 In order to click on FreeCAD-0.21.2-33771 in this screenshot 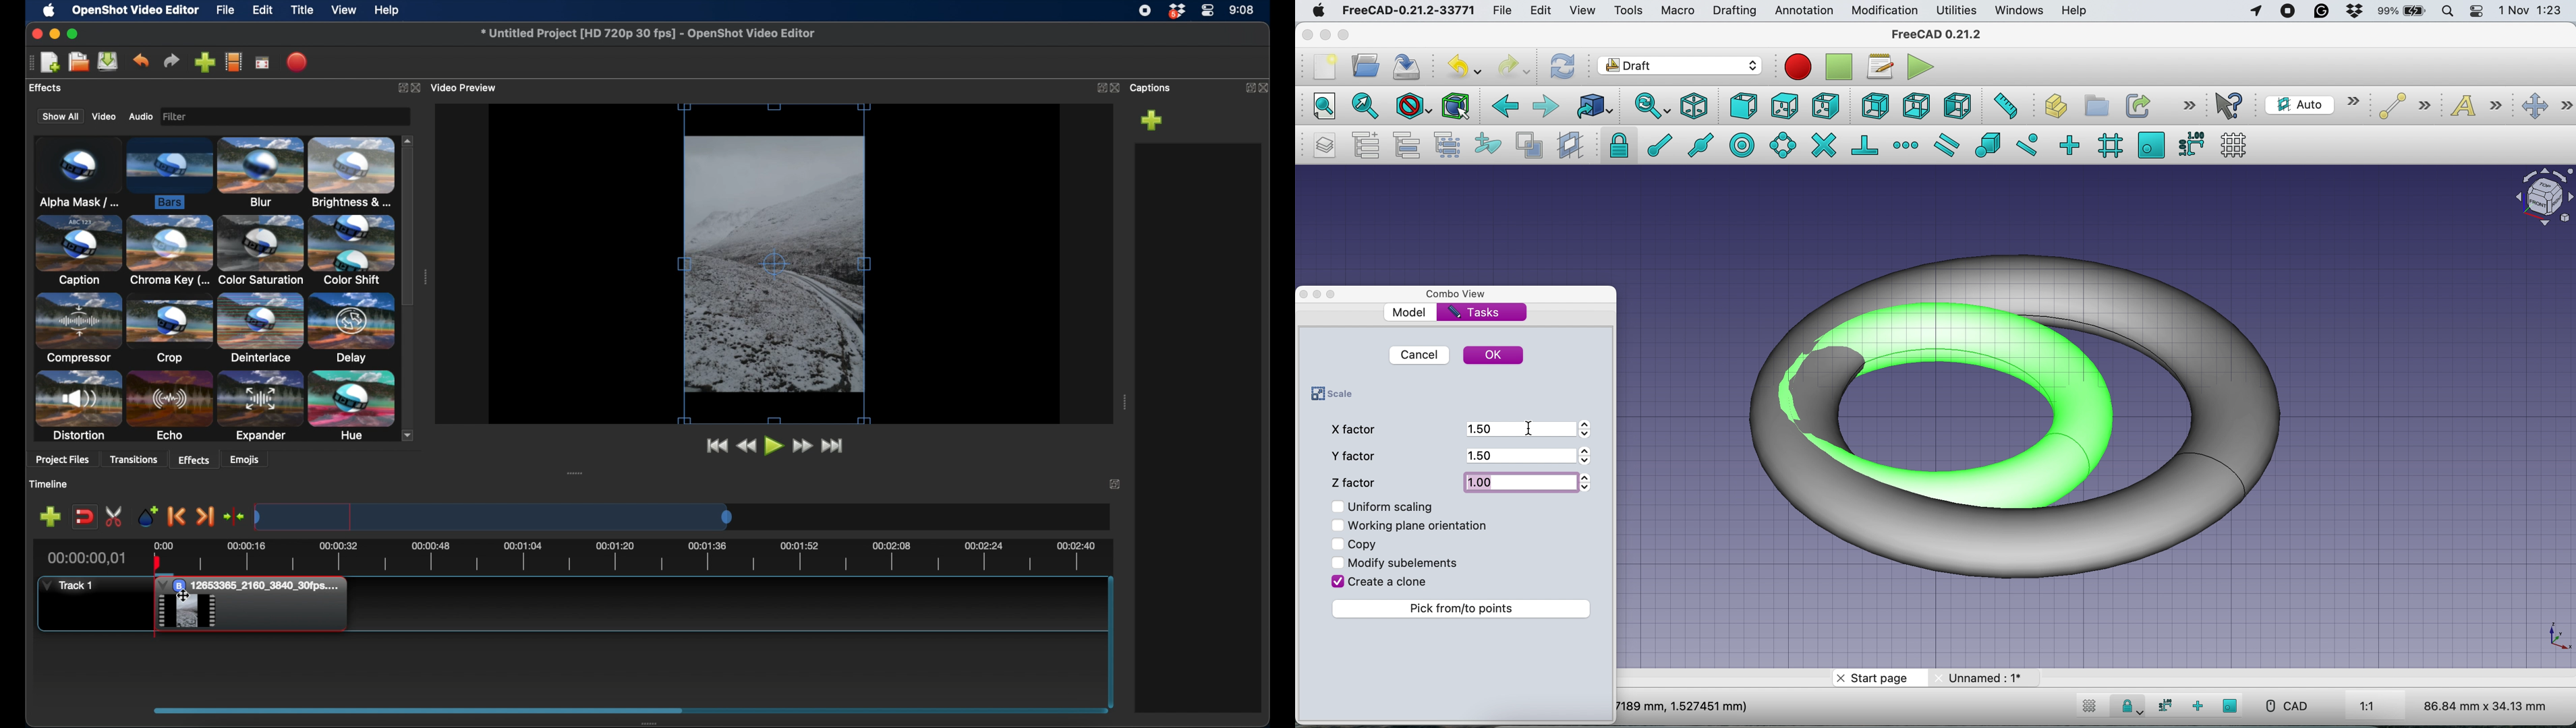, I will do `click(1409, 9)`.